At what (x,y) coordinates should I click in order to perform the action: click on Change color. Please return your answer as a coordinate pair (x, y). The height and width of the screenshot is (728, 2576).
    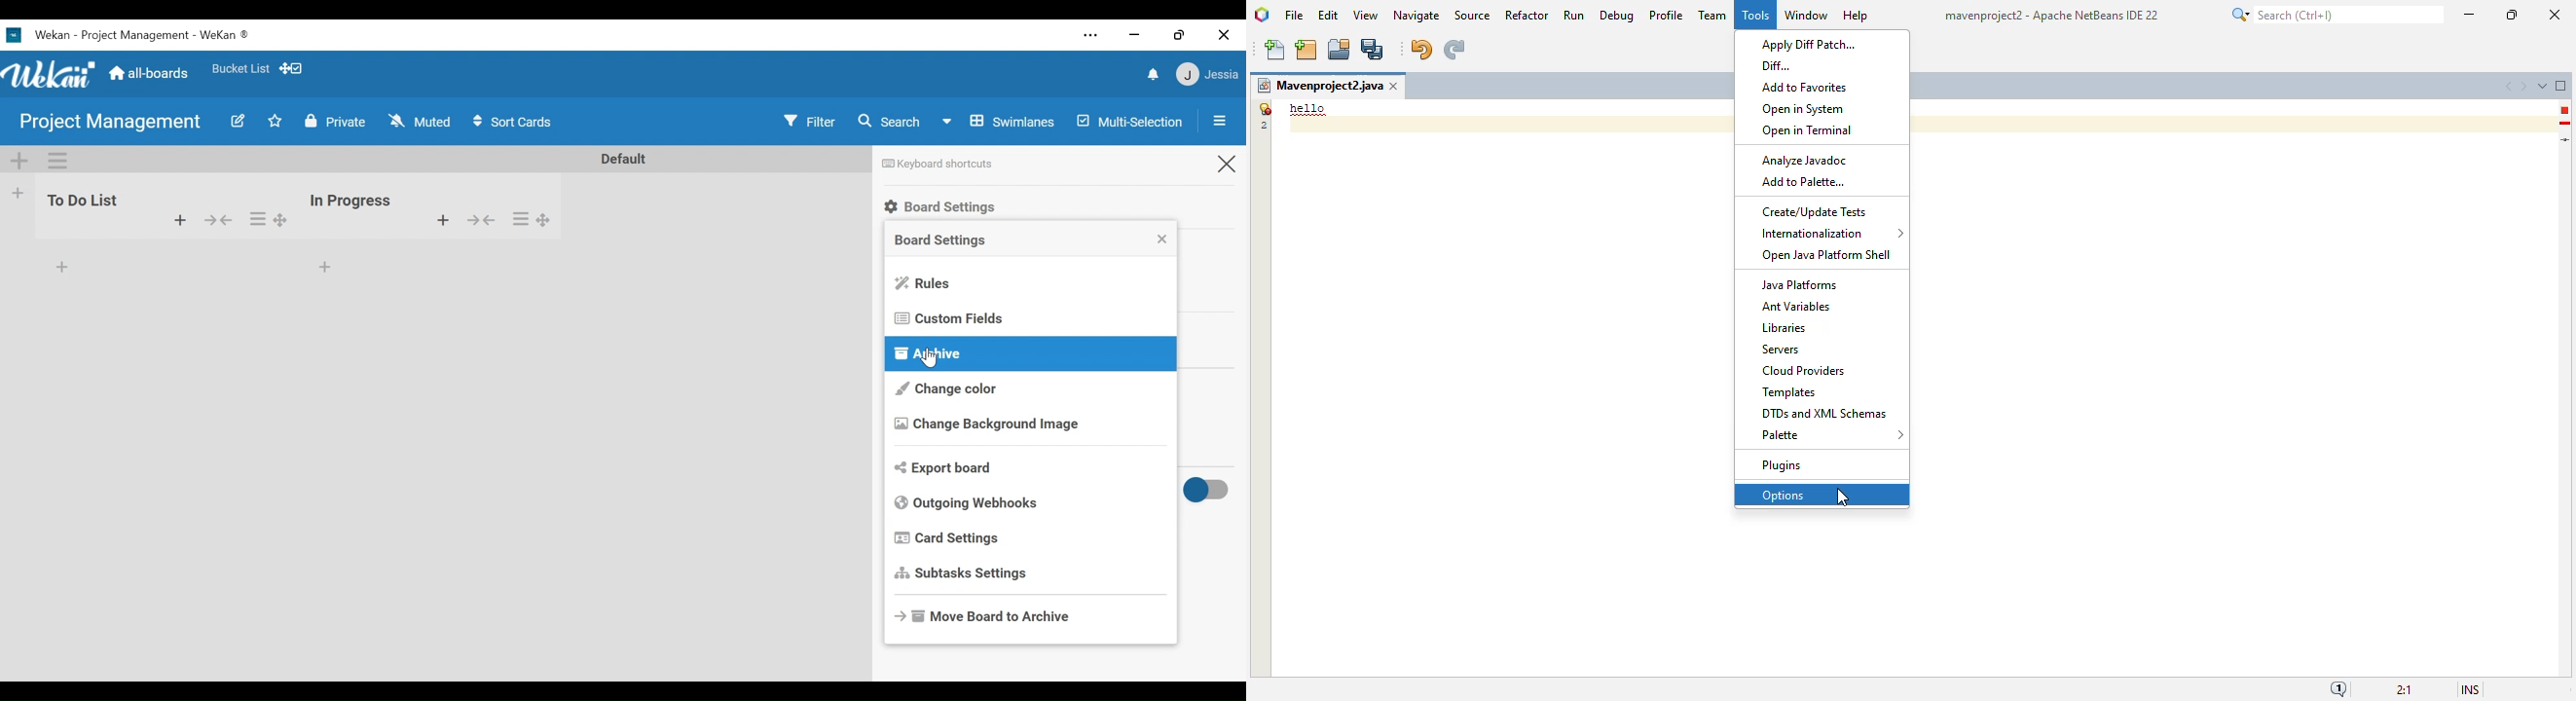
    Looking at the image, I should click on (949, 390).